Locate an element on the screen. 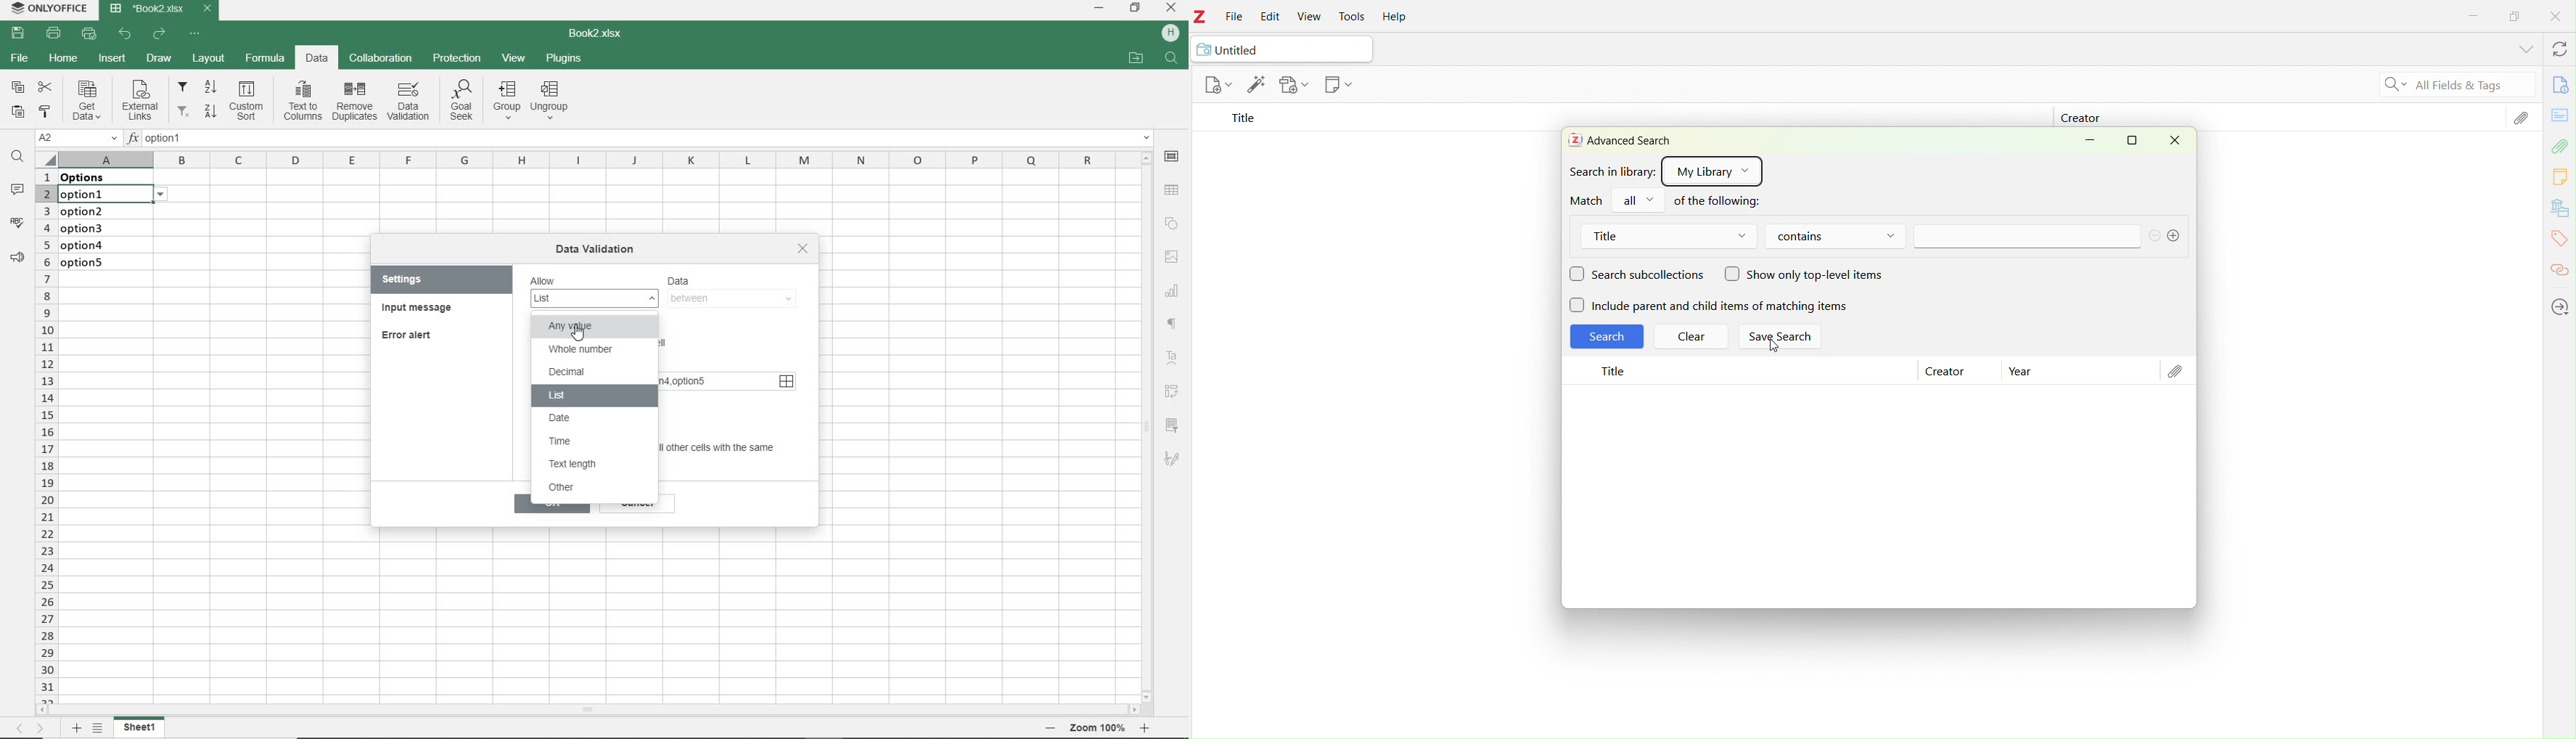 The width and height of the screenshot is (2576, 756). Close is located at coordinates (2556, 17).